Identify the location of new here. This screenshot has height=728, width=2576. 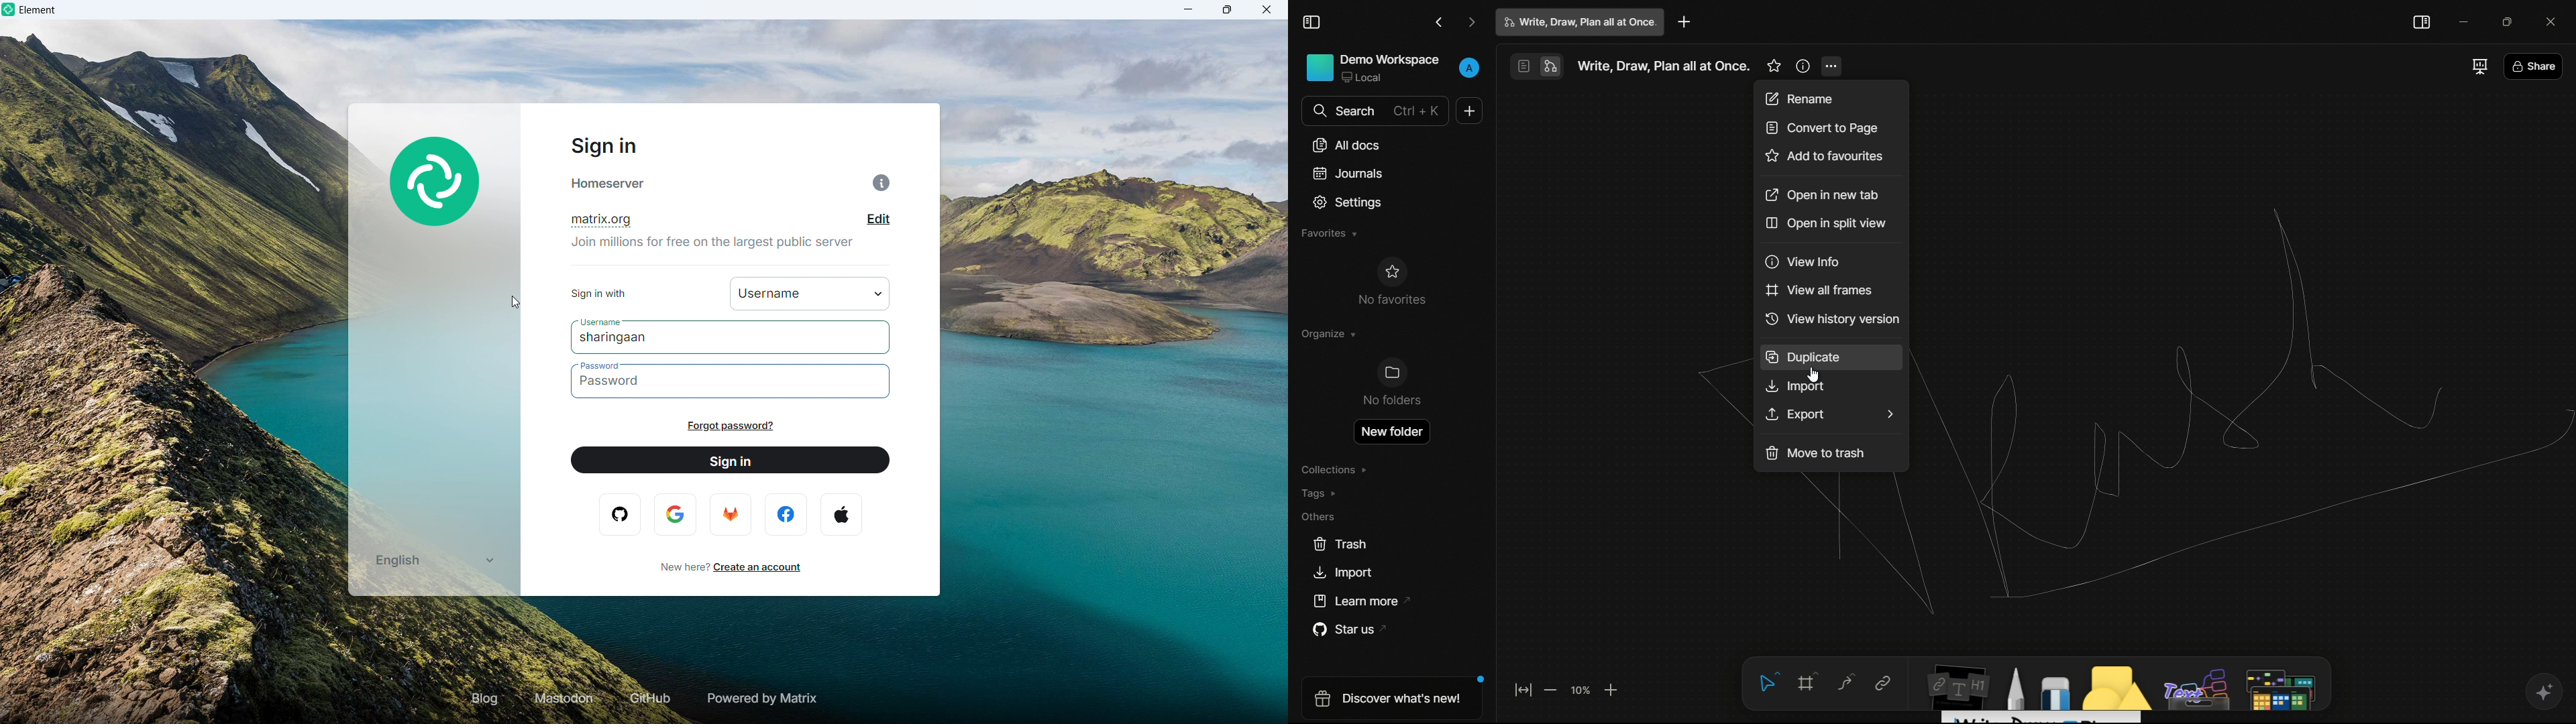
(678, 568).